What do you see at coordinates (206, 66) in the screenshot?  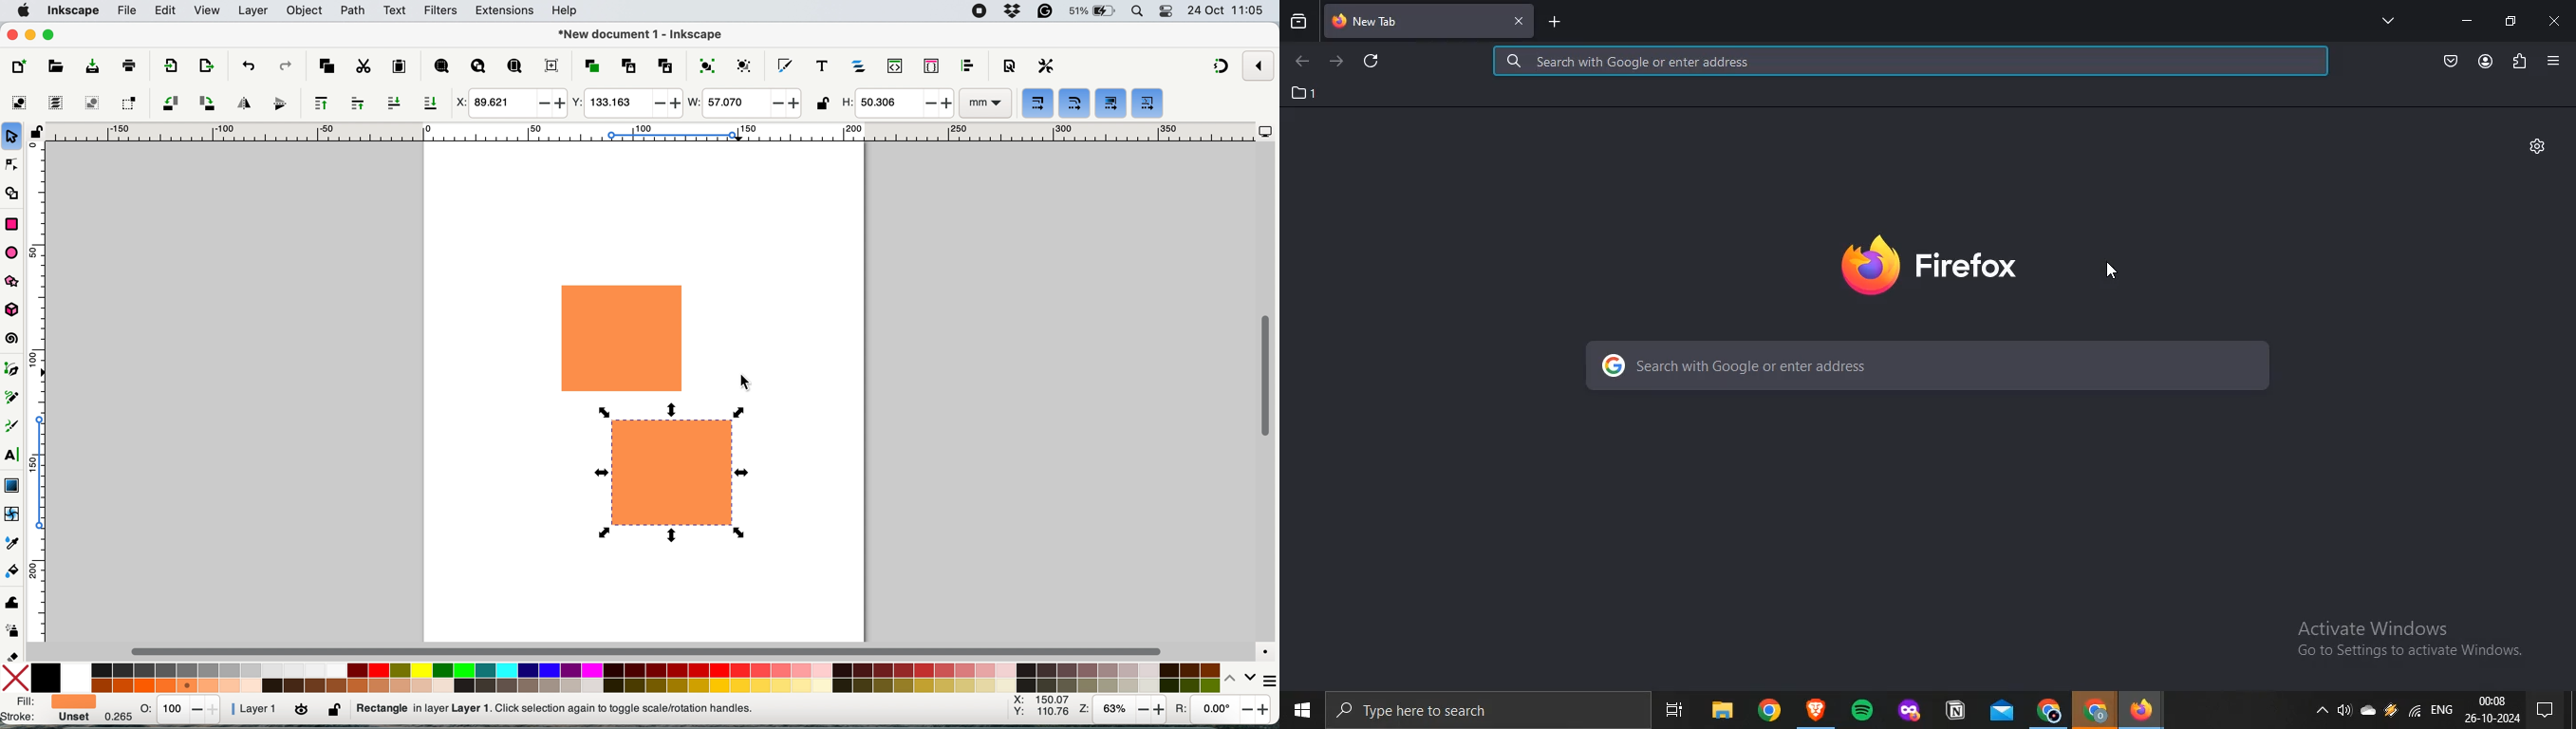 I see `open import` at bounding box center [206, 66].